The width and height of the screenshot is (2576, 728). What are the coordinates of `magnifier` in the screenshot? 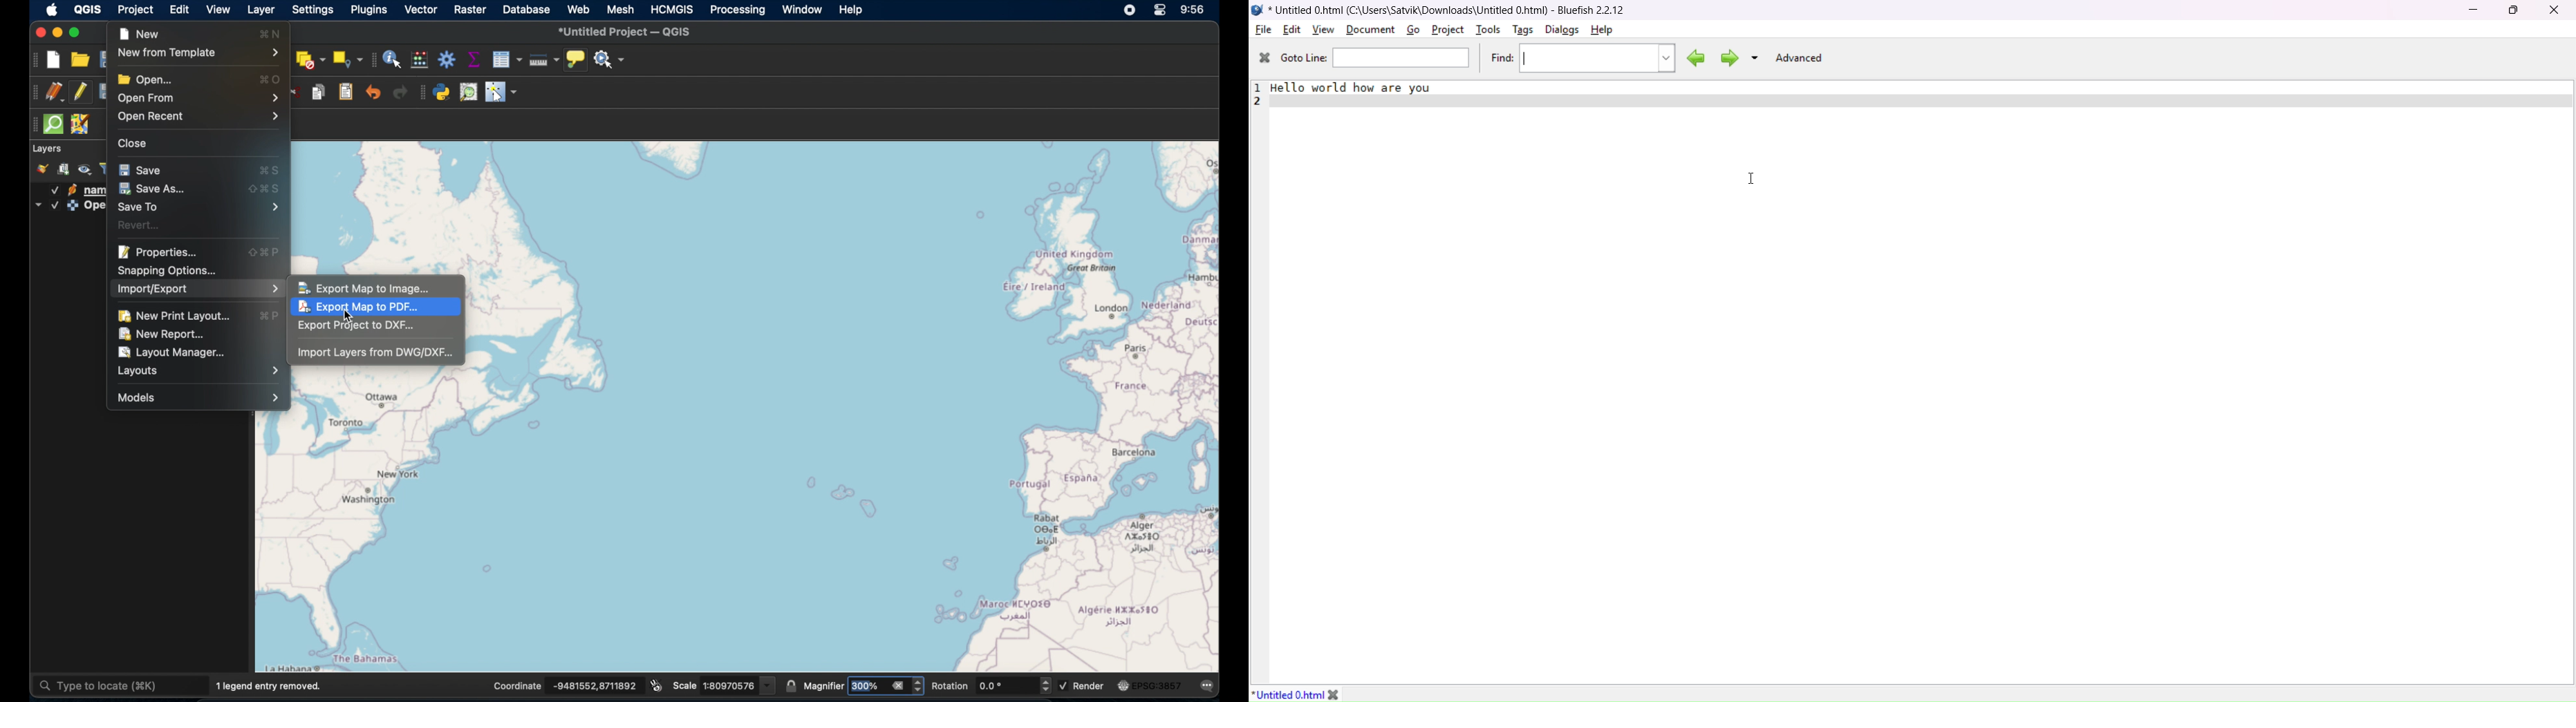 It's located at (864, 685).